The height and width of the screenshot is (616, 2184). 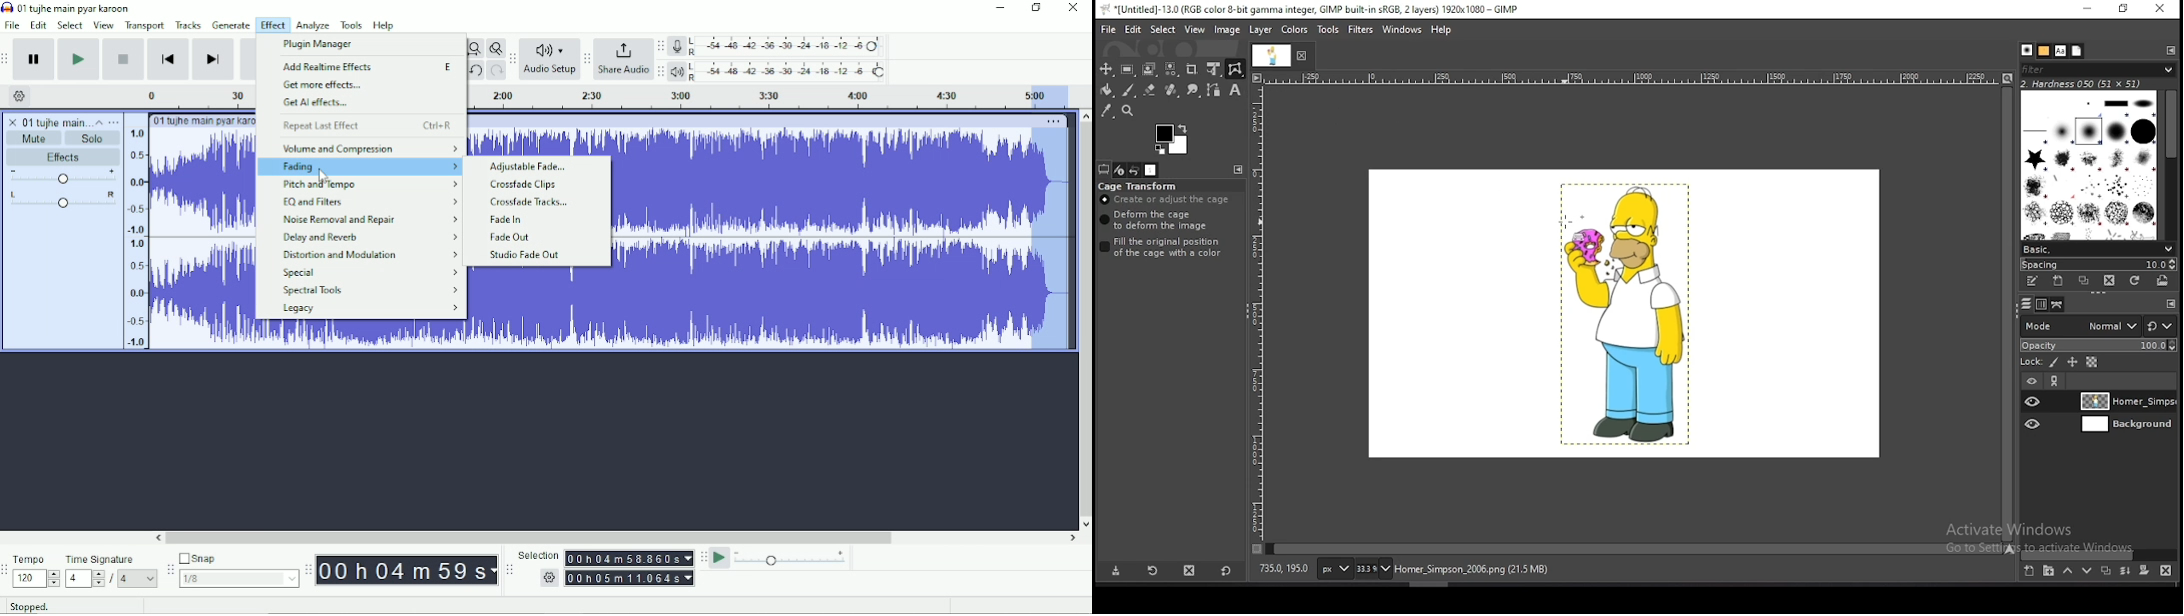 I want to click on Generate, so click(x=232, y=24).